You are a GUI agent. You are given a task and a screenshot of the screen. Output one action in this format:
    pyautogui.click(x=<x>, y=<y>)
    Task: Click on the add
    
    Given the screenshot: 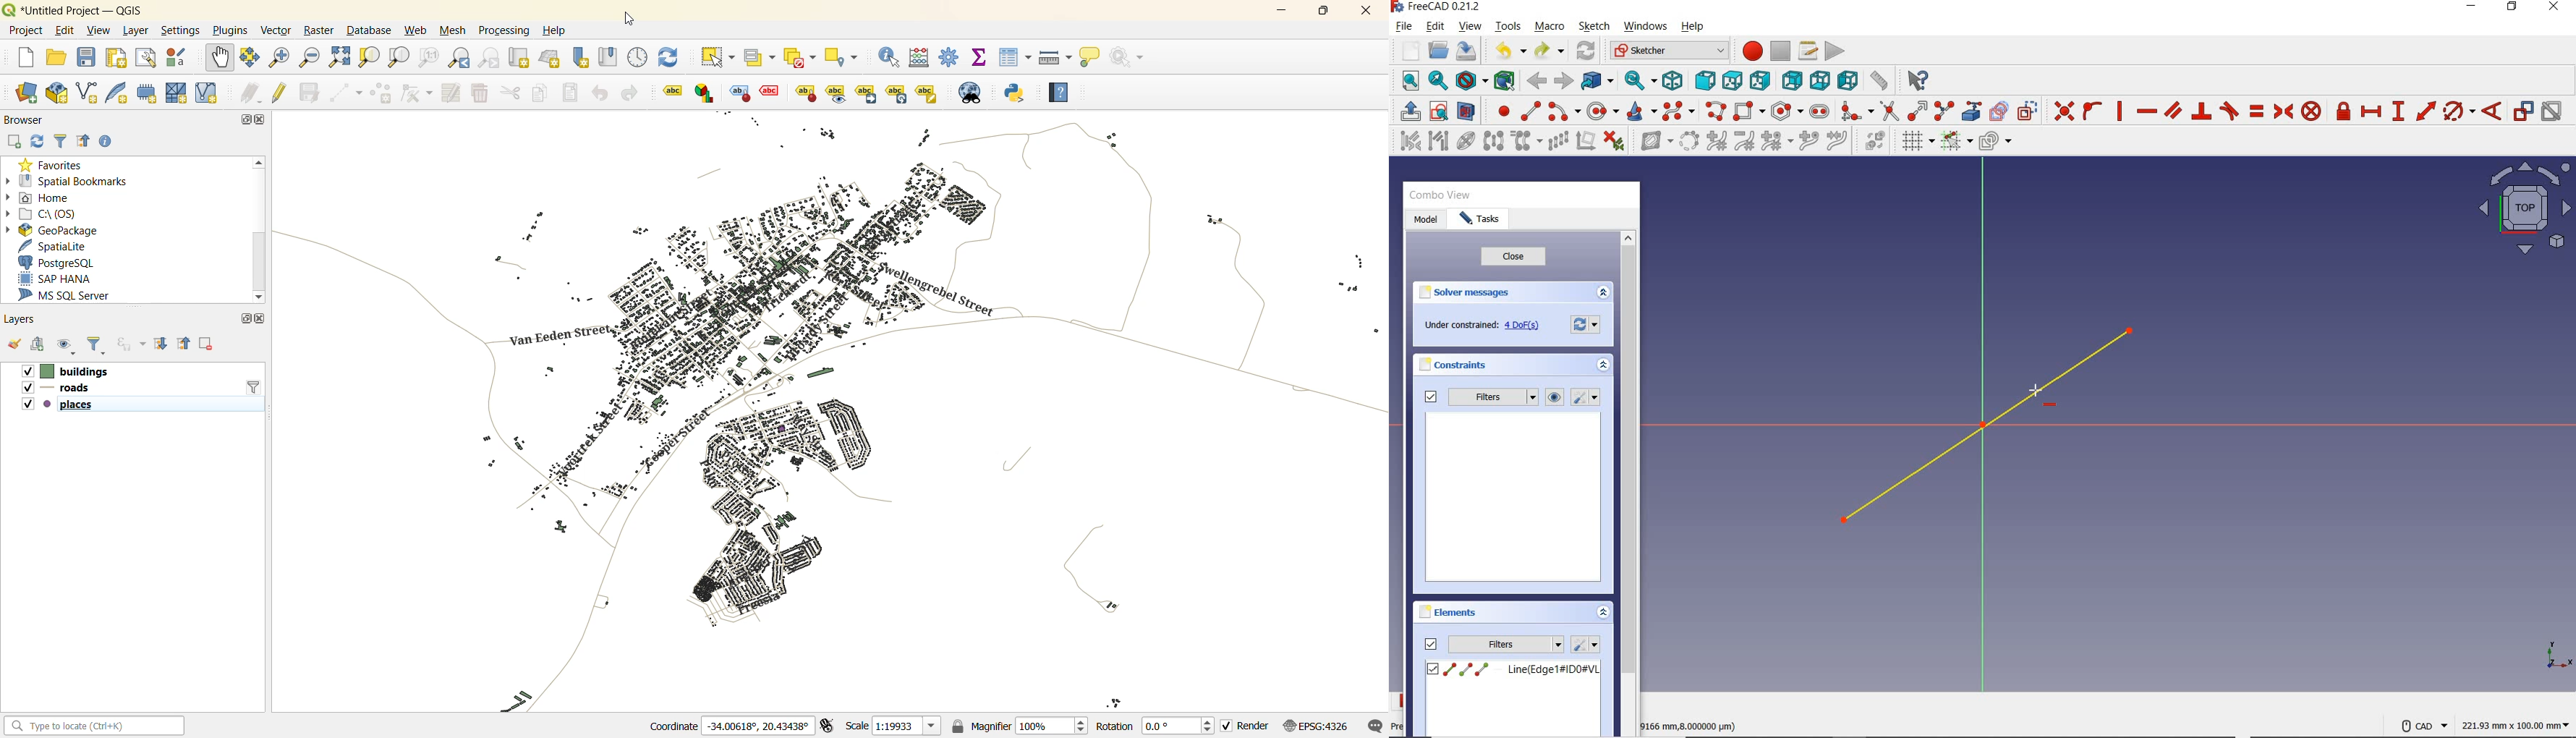 What is the action you would take?
    pyautogui.click(x=13, y=143)
    